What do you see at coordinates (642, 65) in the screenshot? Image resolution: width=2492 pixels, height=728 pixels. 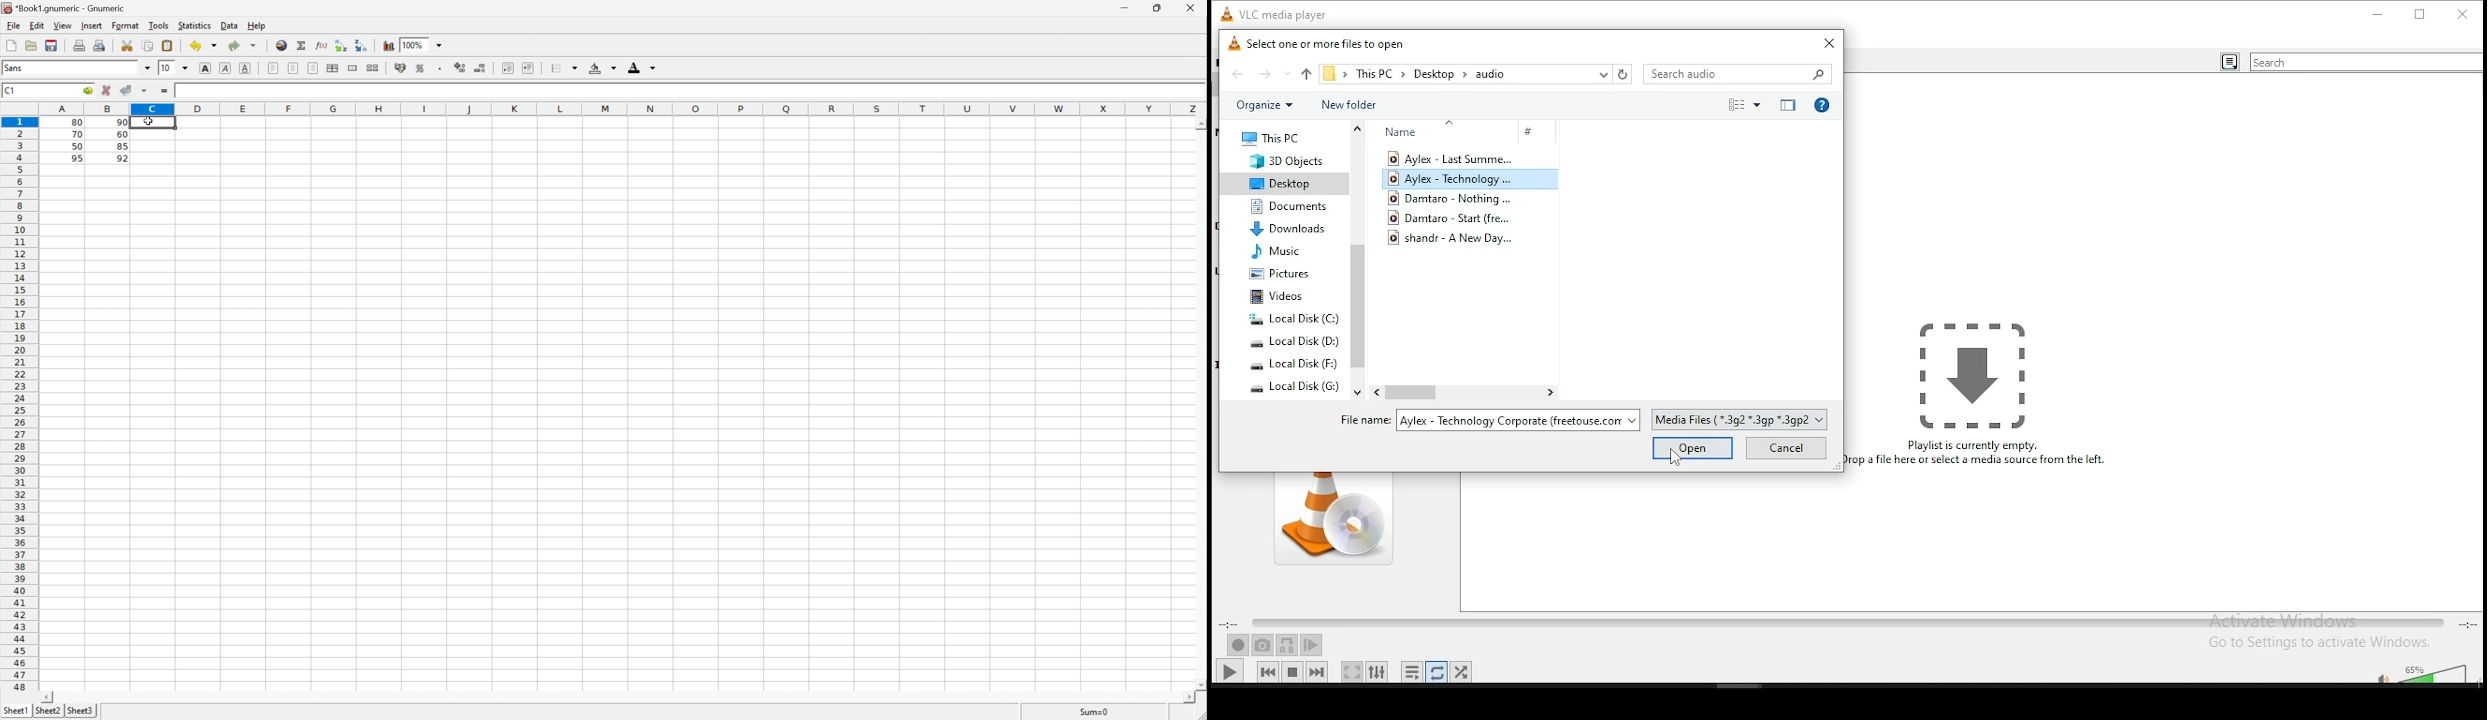 I see `Foreground` at bounding box center [642, 65].